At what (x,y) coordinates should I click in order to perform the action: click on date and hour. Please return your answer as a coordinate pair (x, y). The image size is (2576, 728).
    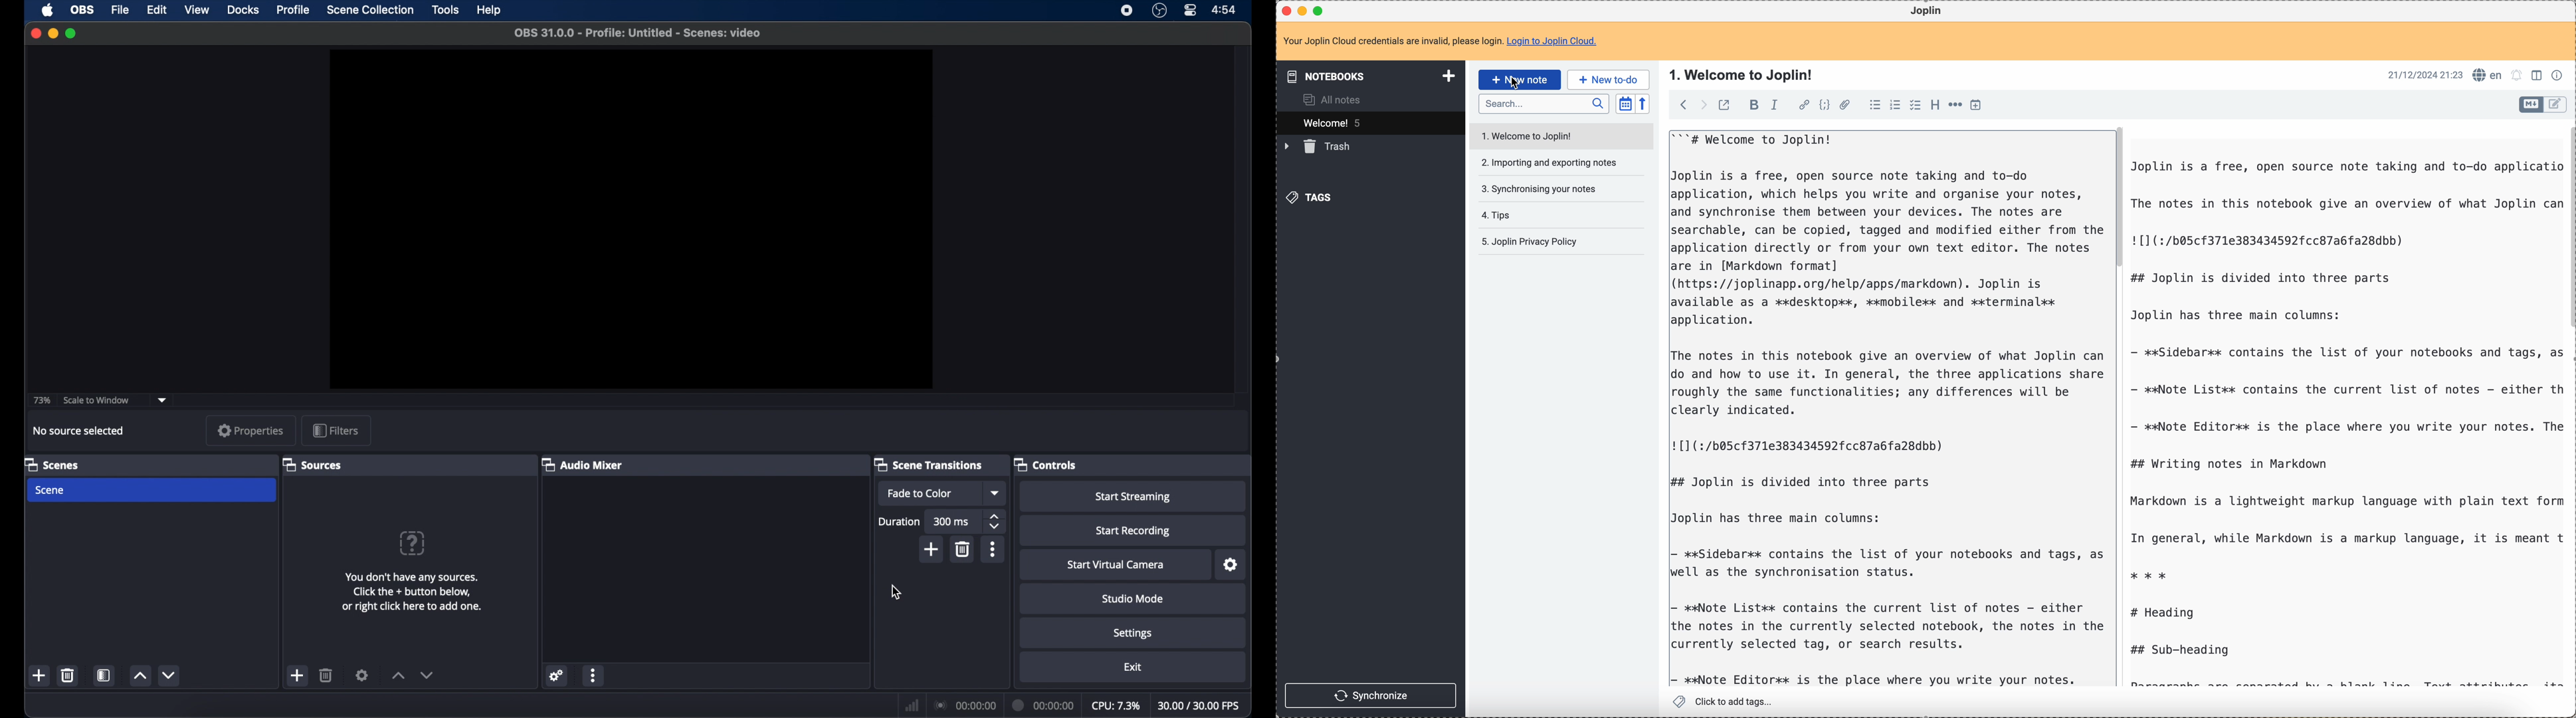
    Looking at the image, I should click on (2423, 75).